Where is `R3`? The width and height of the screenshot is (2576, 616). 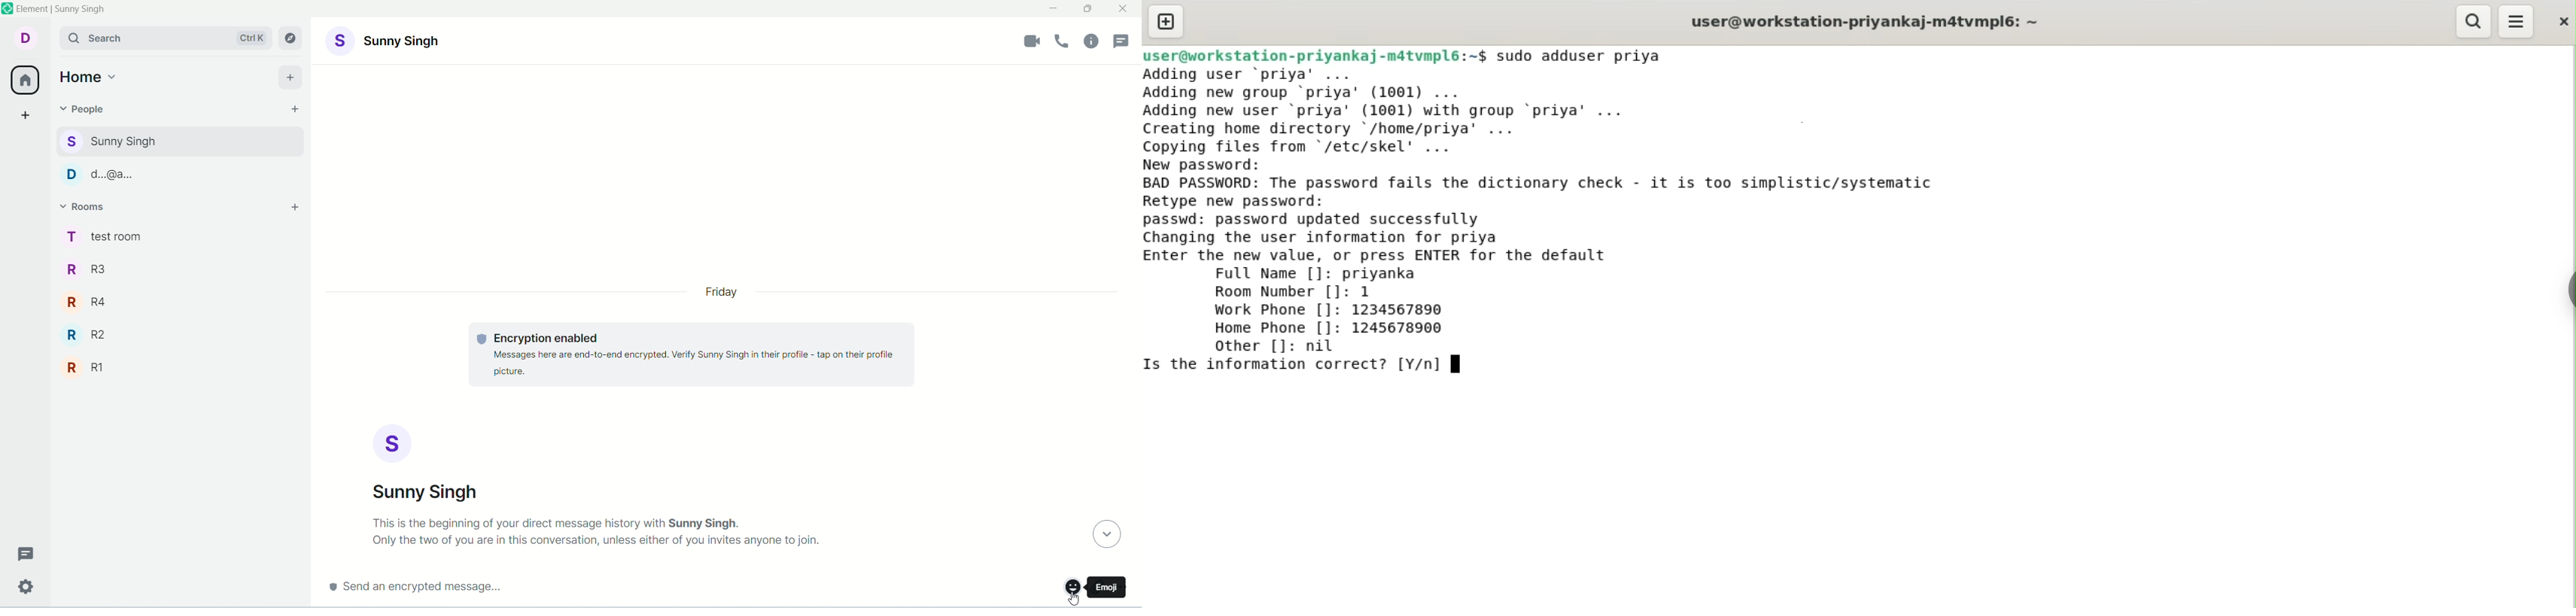 R3 is located at coordinates (178, 268).